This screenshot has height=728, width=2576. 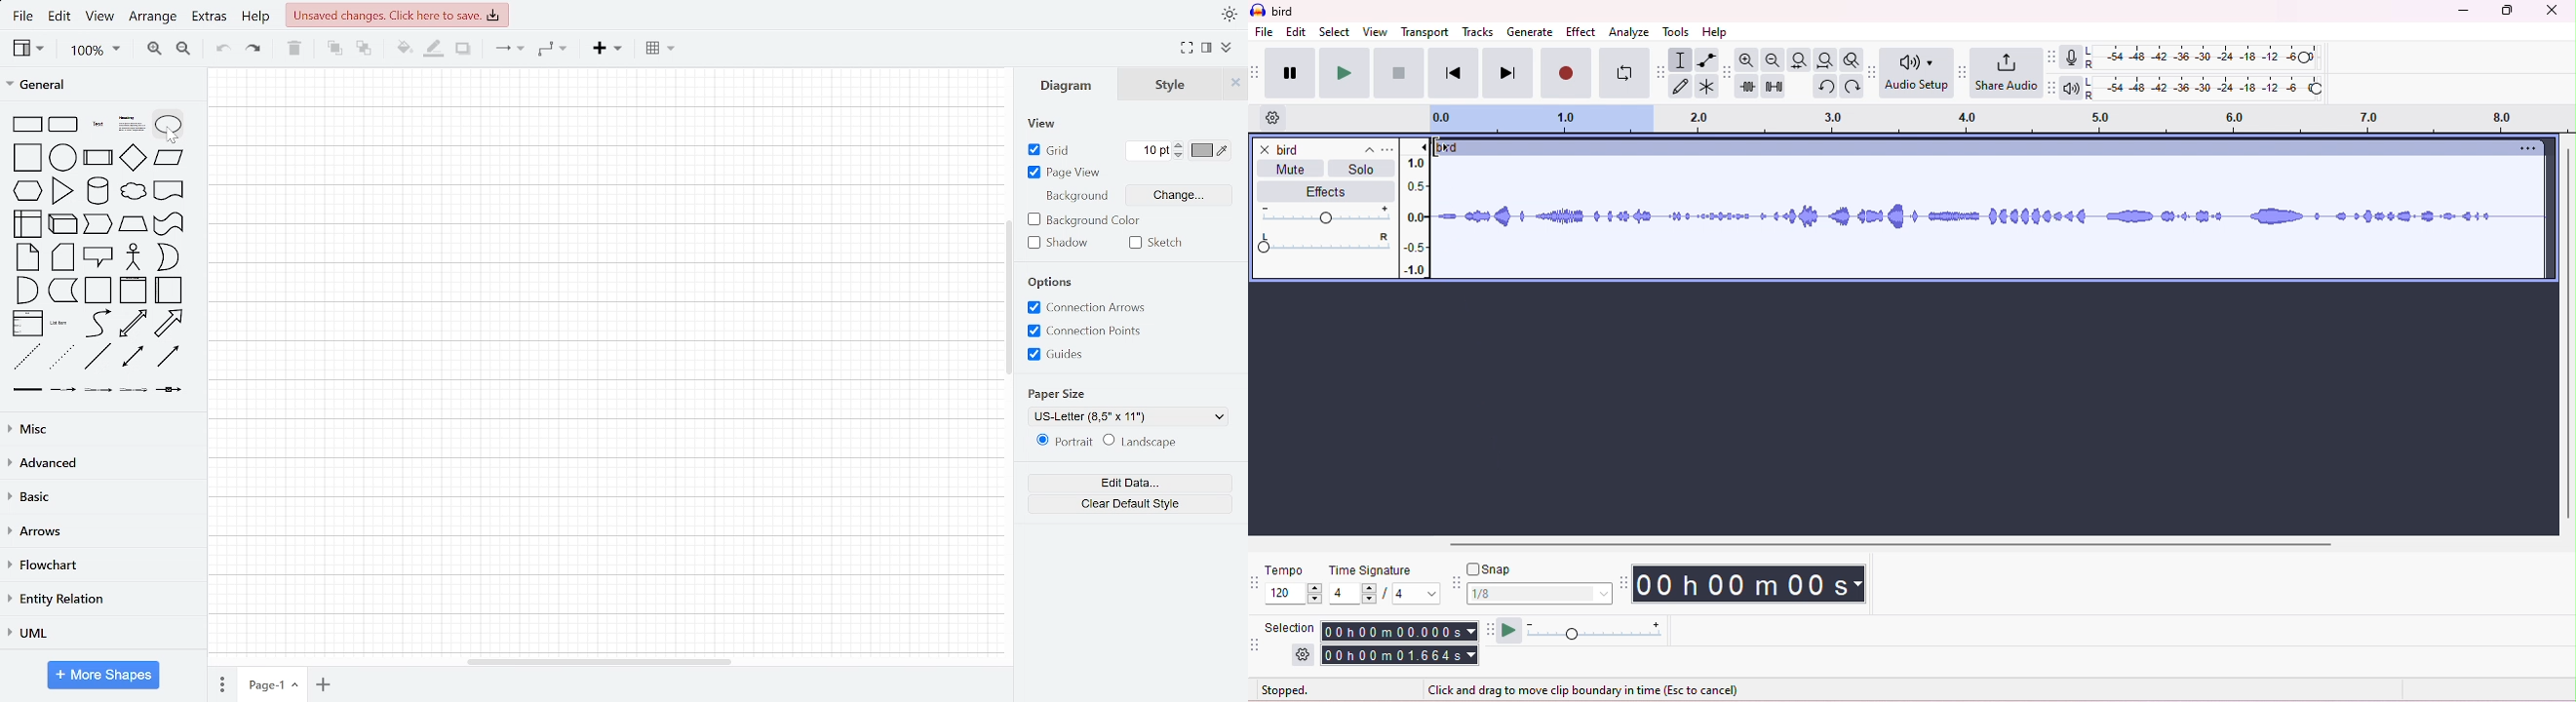 I want to click on arrows, so click(x=98, y=531).